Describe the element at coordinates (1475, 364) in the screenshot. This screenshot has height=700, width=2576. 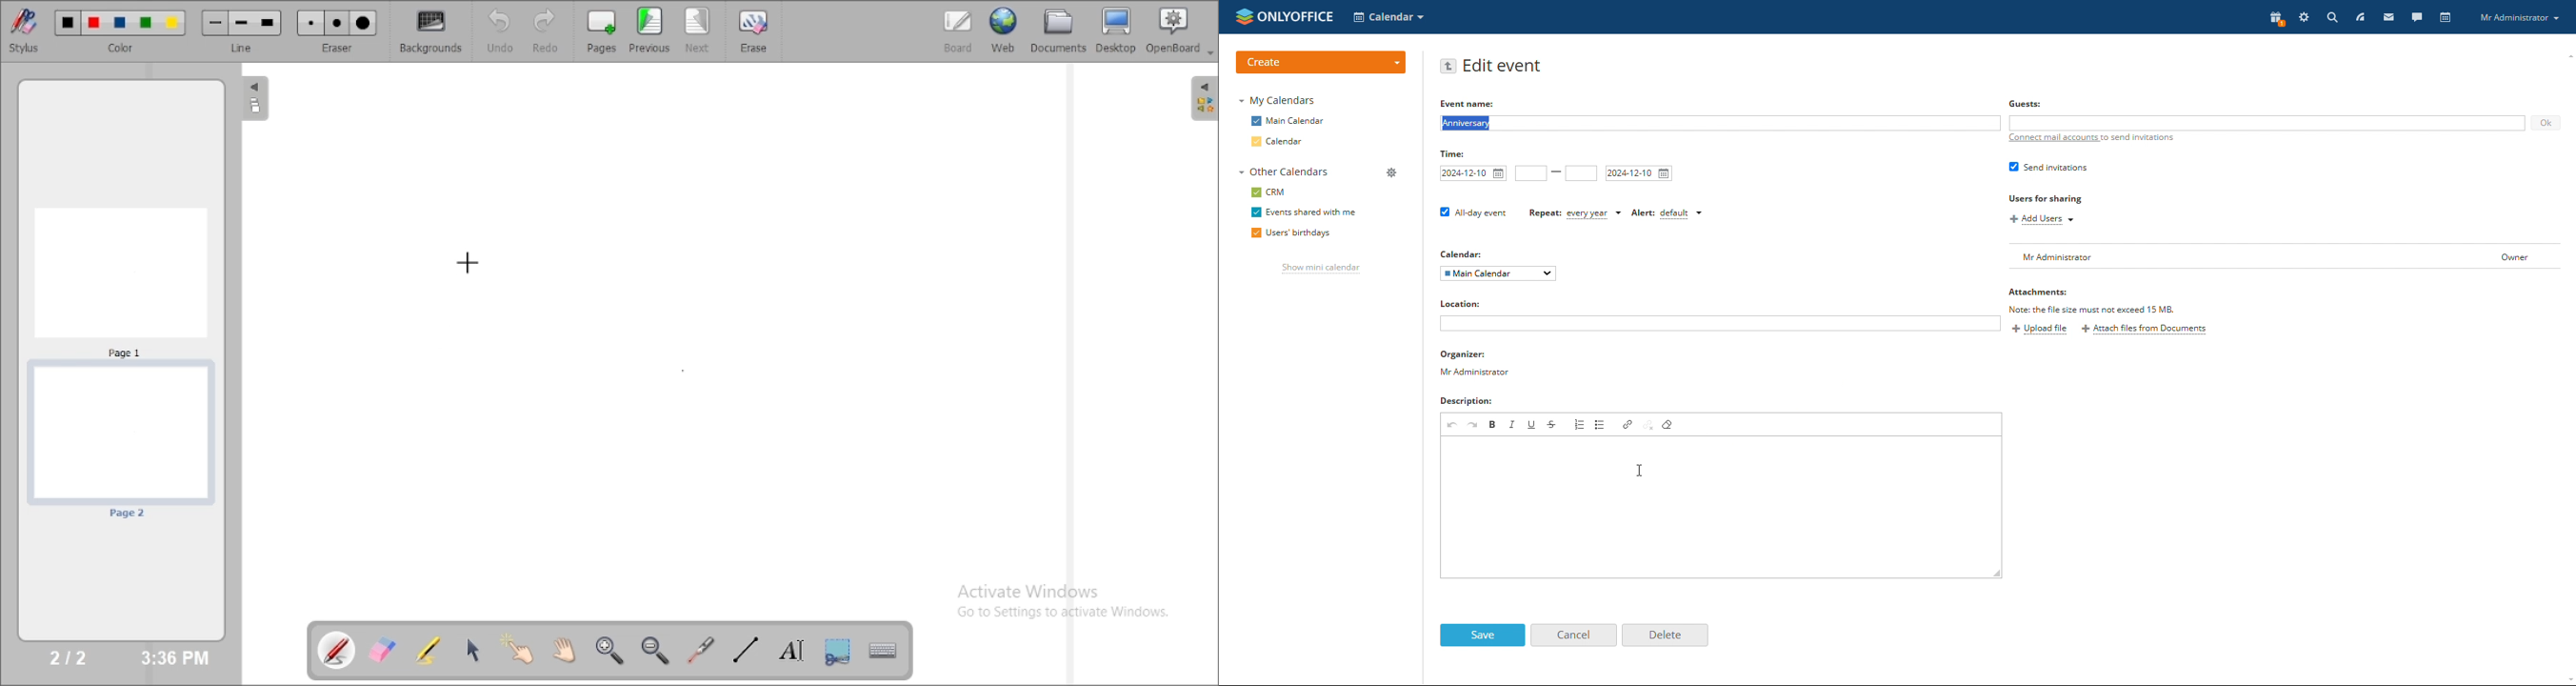
I see `organizer` at that location.